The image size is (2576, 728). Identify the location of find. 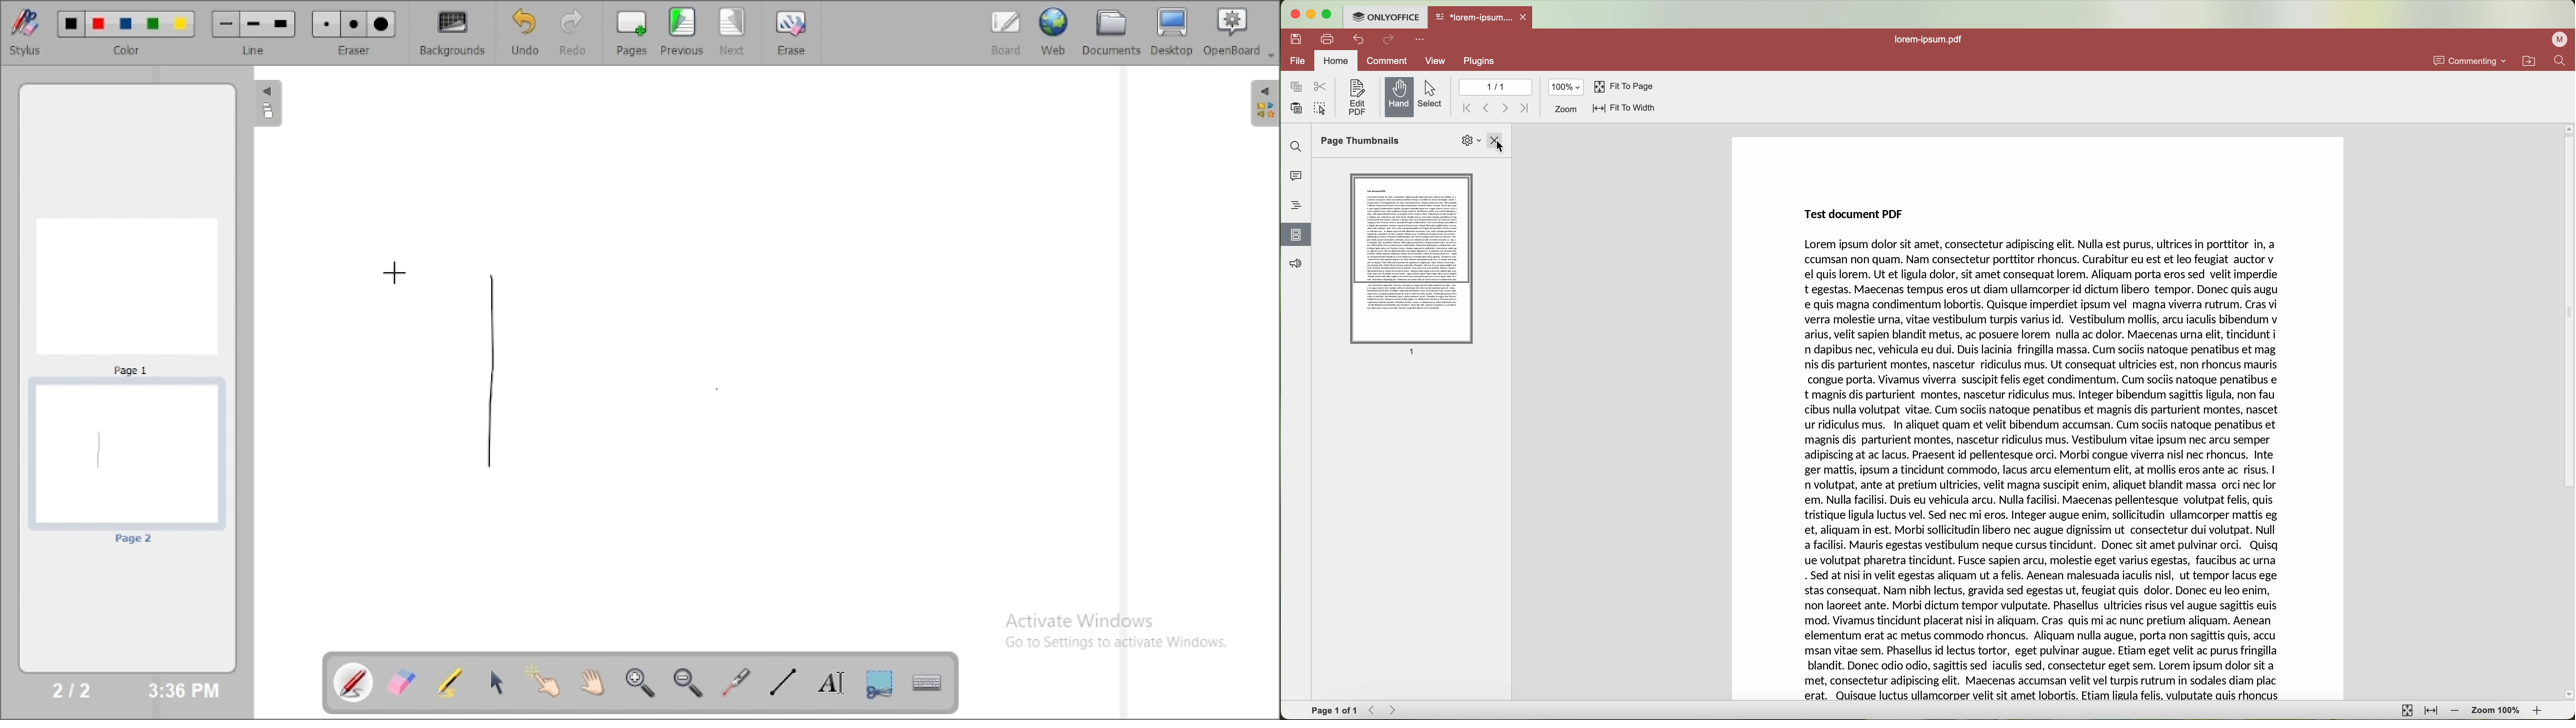
(1295, 146).